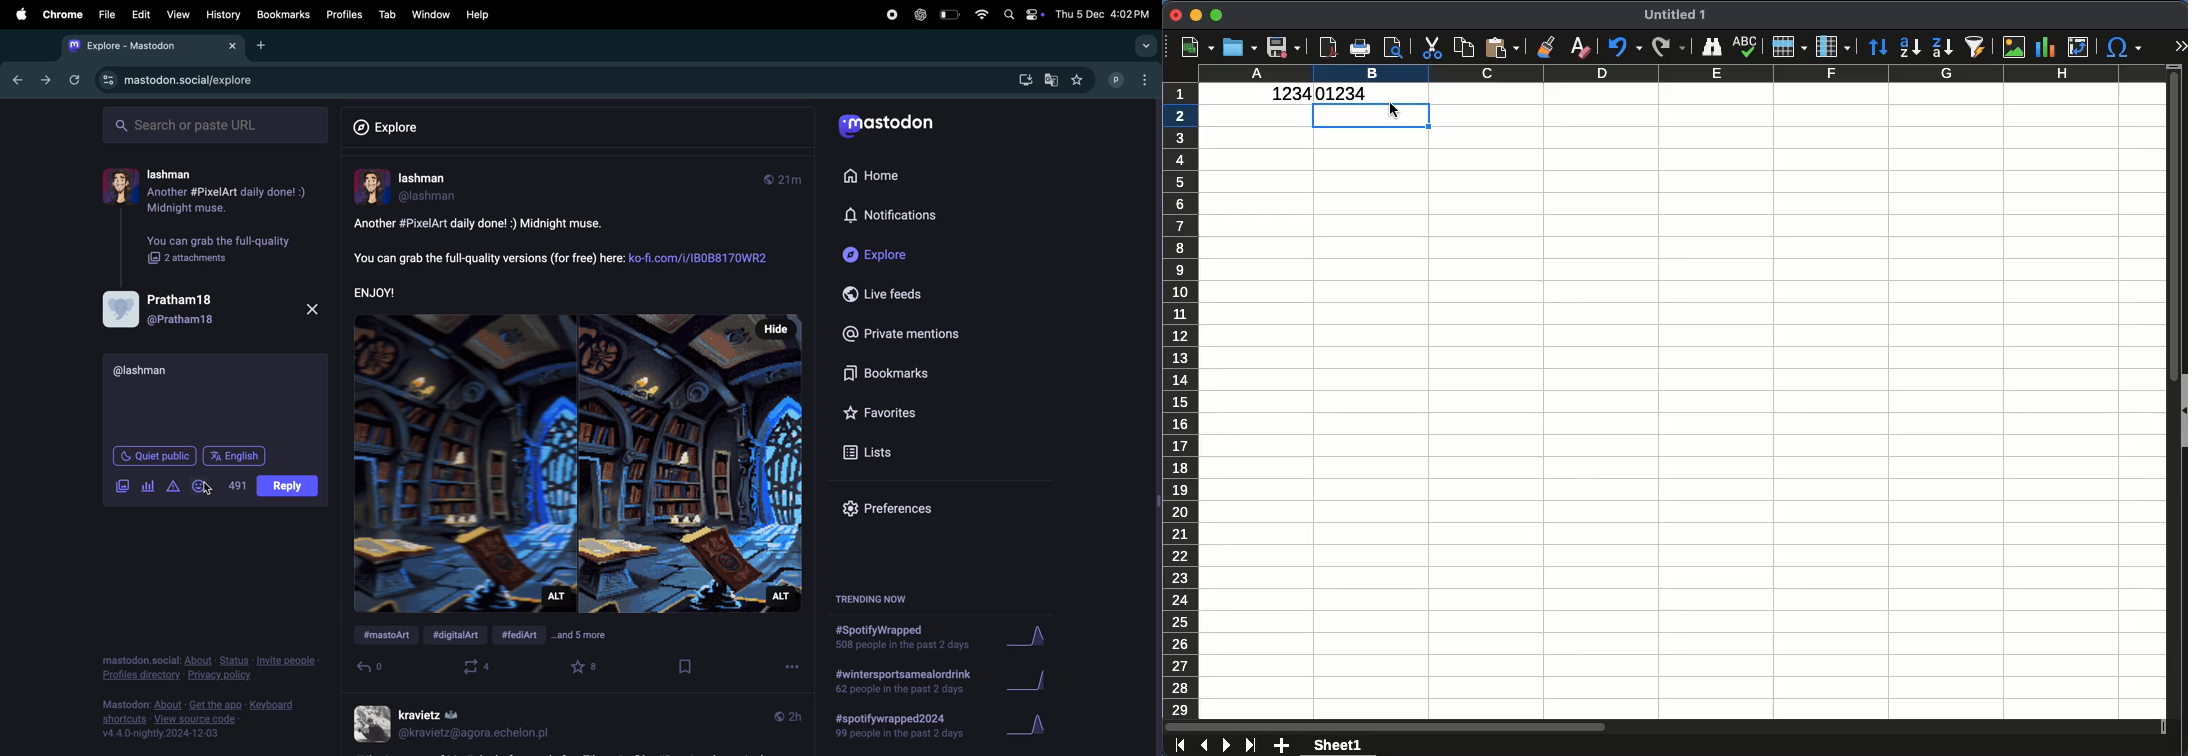 This screenshot has height=756, width=2212. I want to click on 01234, so click(1345, 93).